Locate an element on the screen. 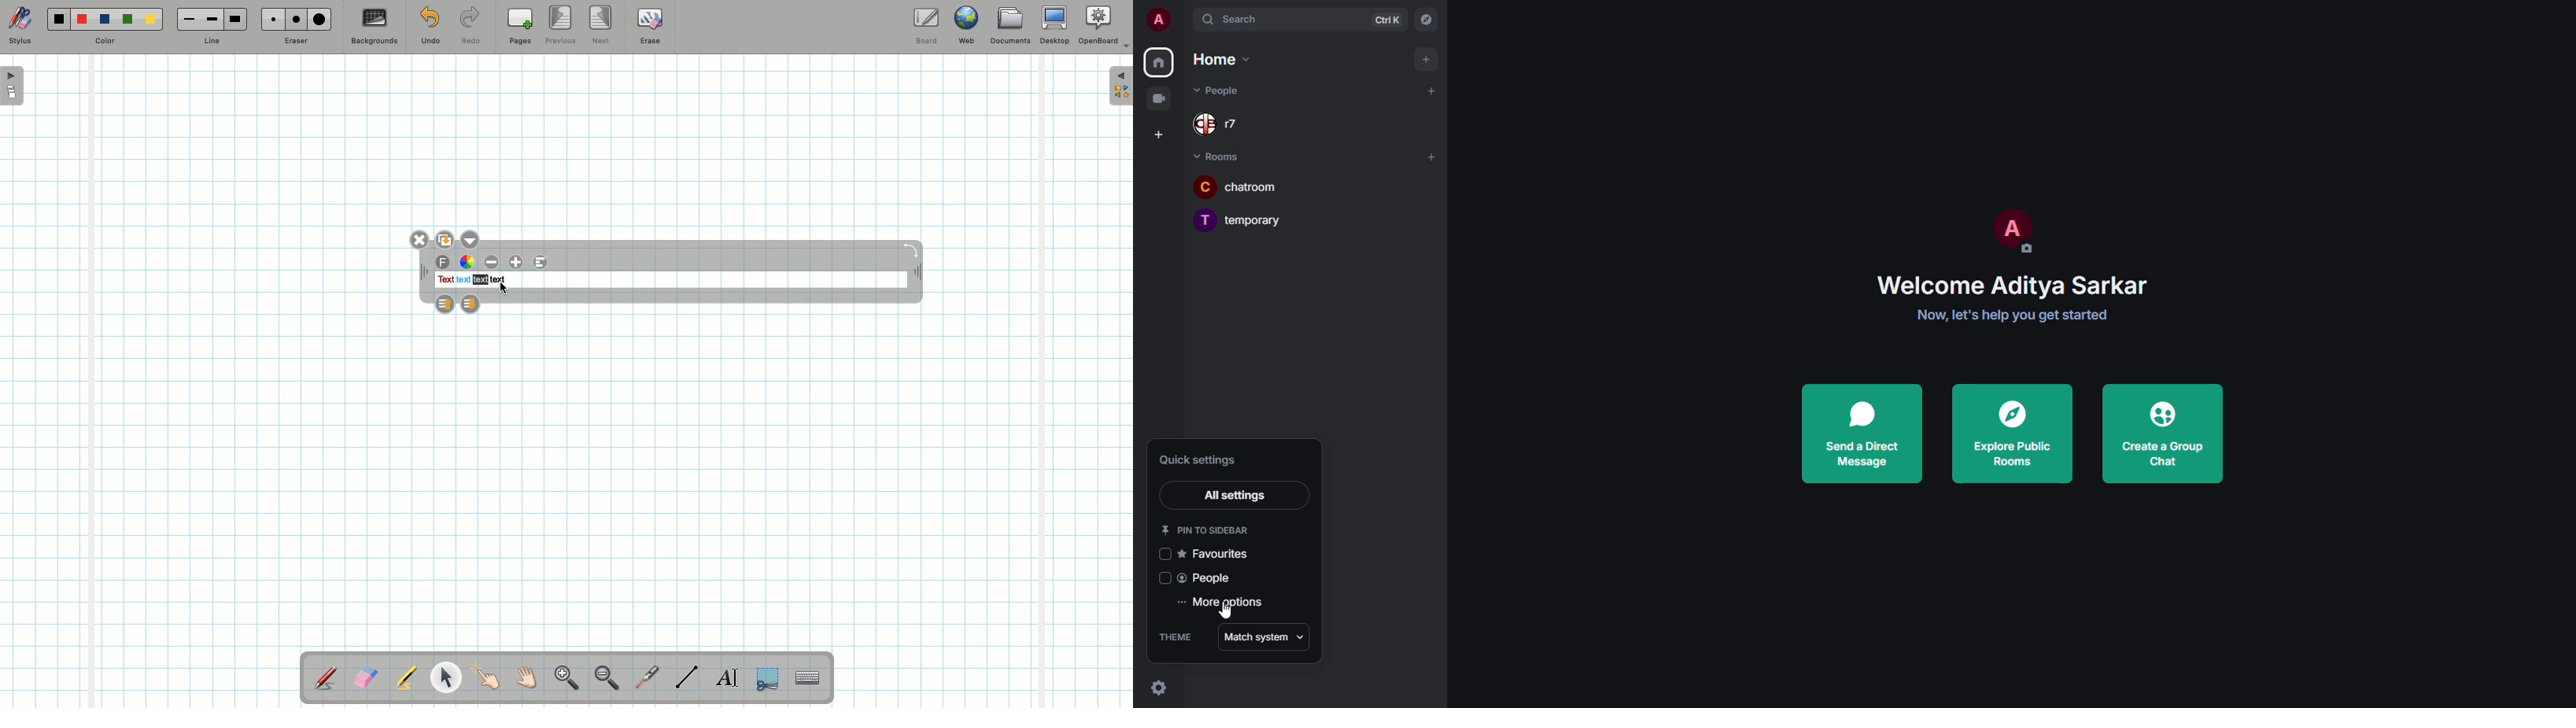  navigator is located at coordinates (1428, 20).